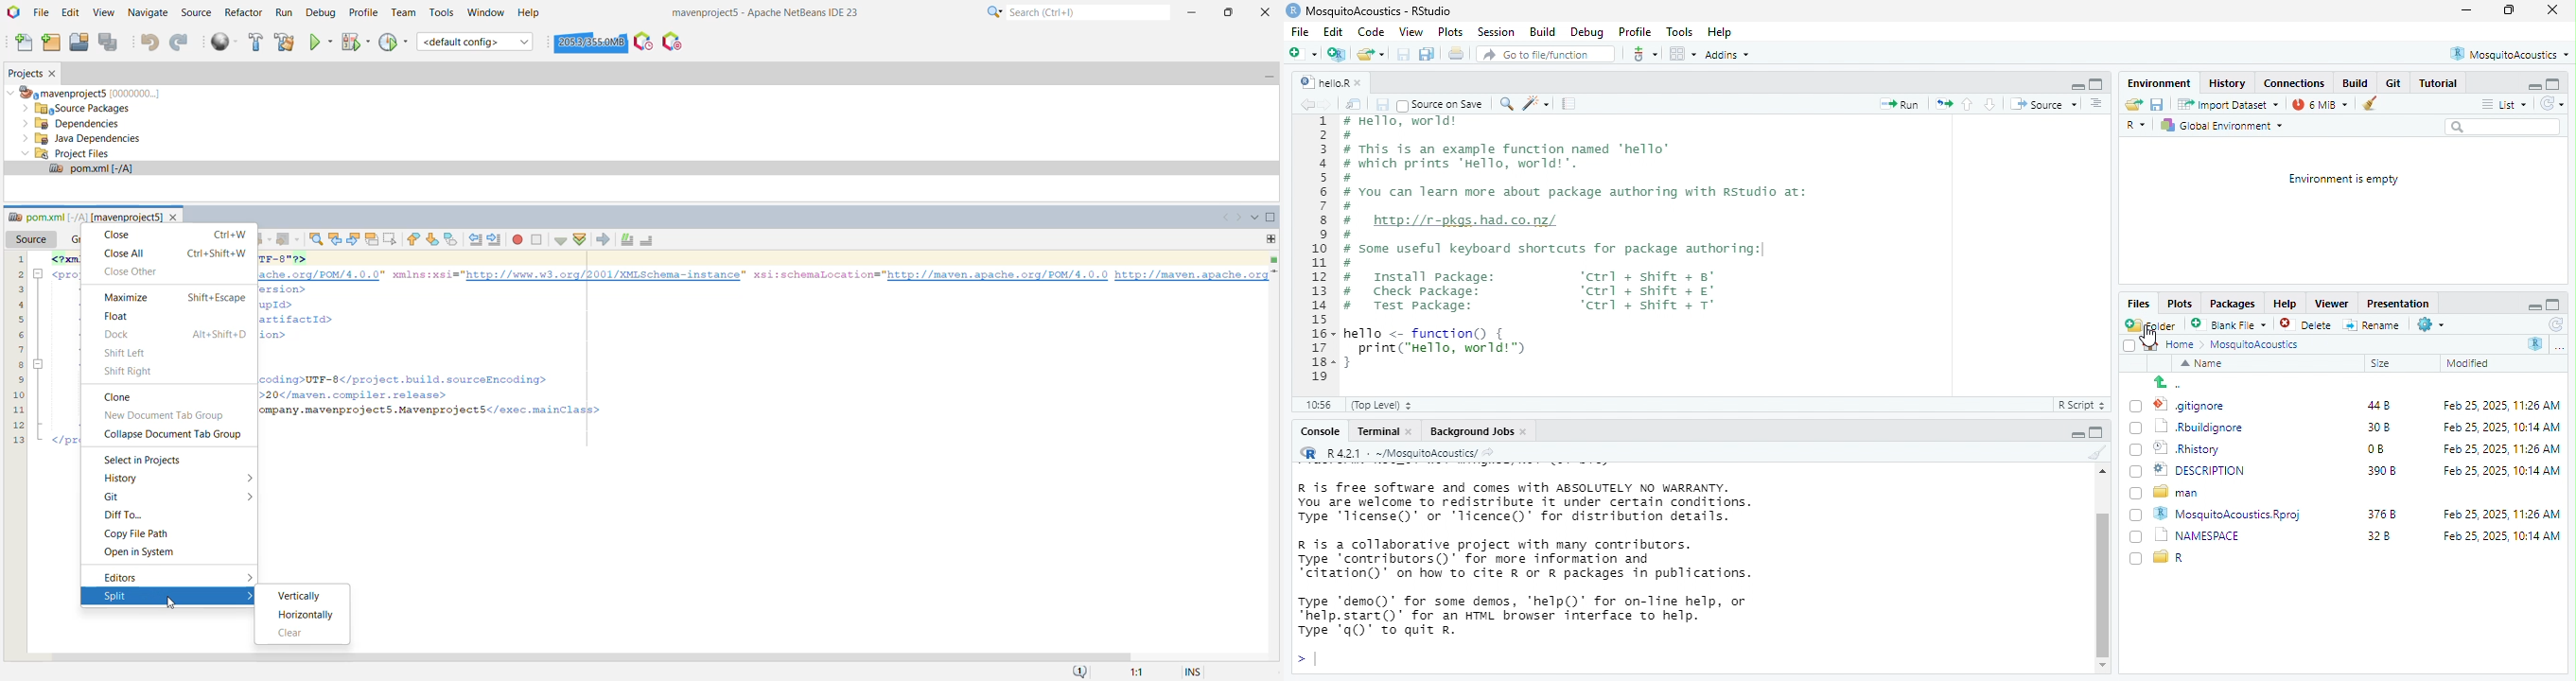  Describe the element at coordinates (2203, 428) in the screenshot. I see `rburgignore` at that location.